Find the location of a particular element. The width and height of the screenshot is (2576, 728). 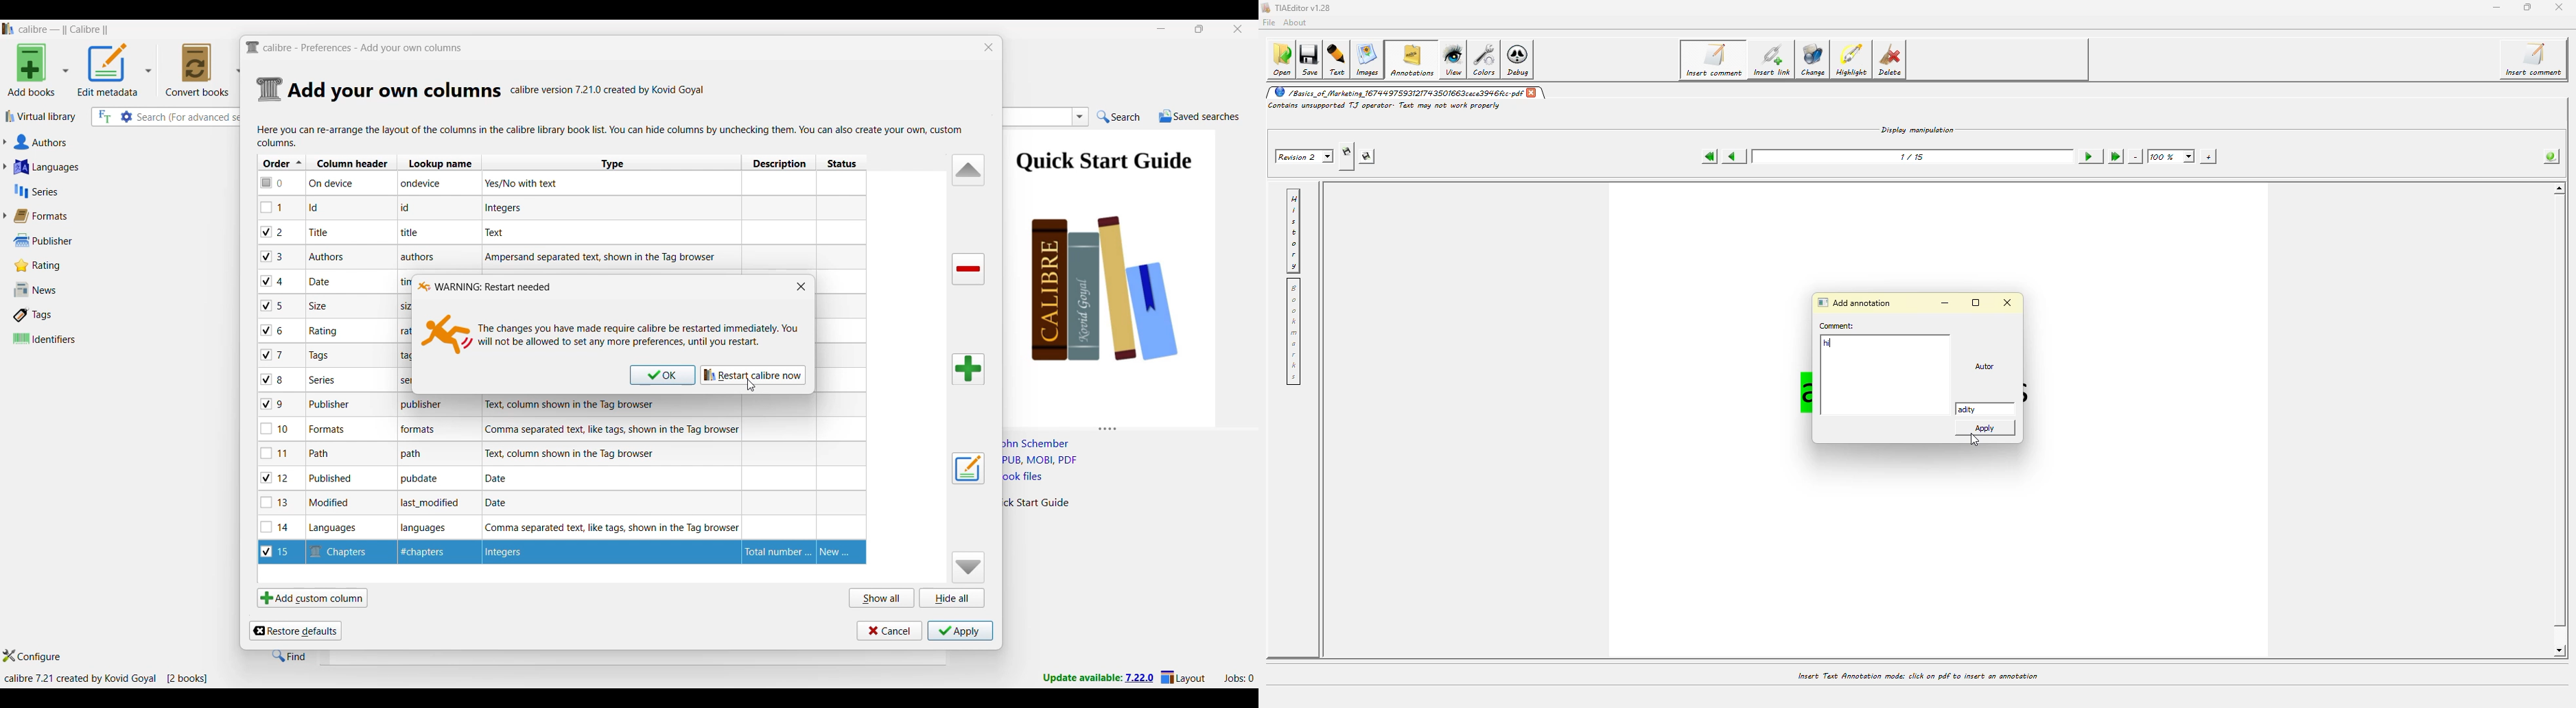

Close interface is located at coordinates (1239, 29).